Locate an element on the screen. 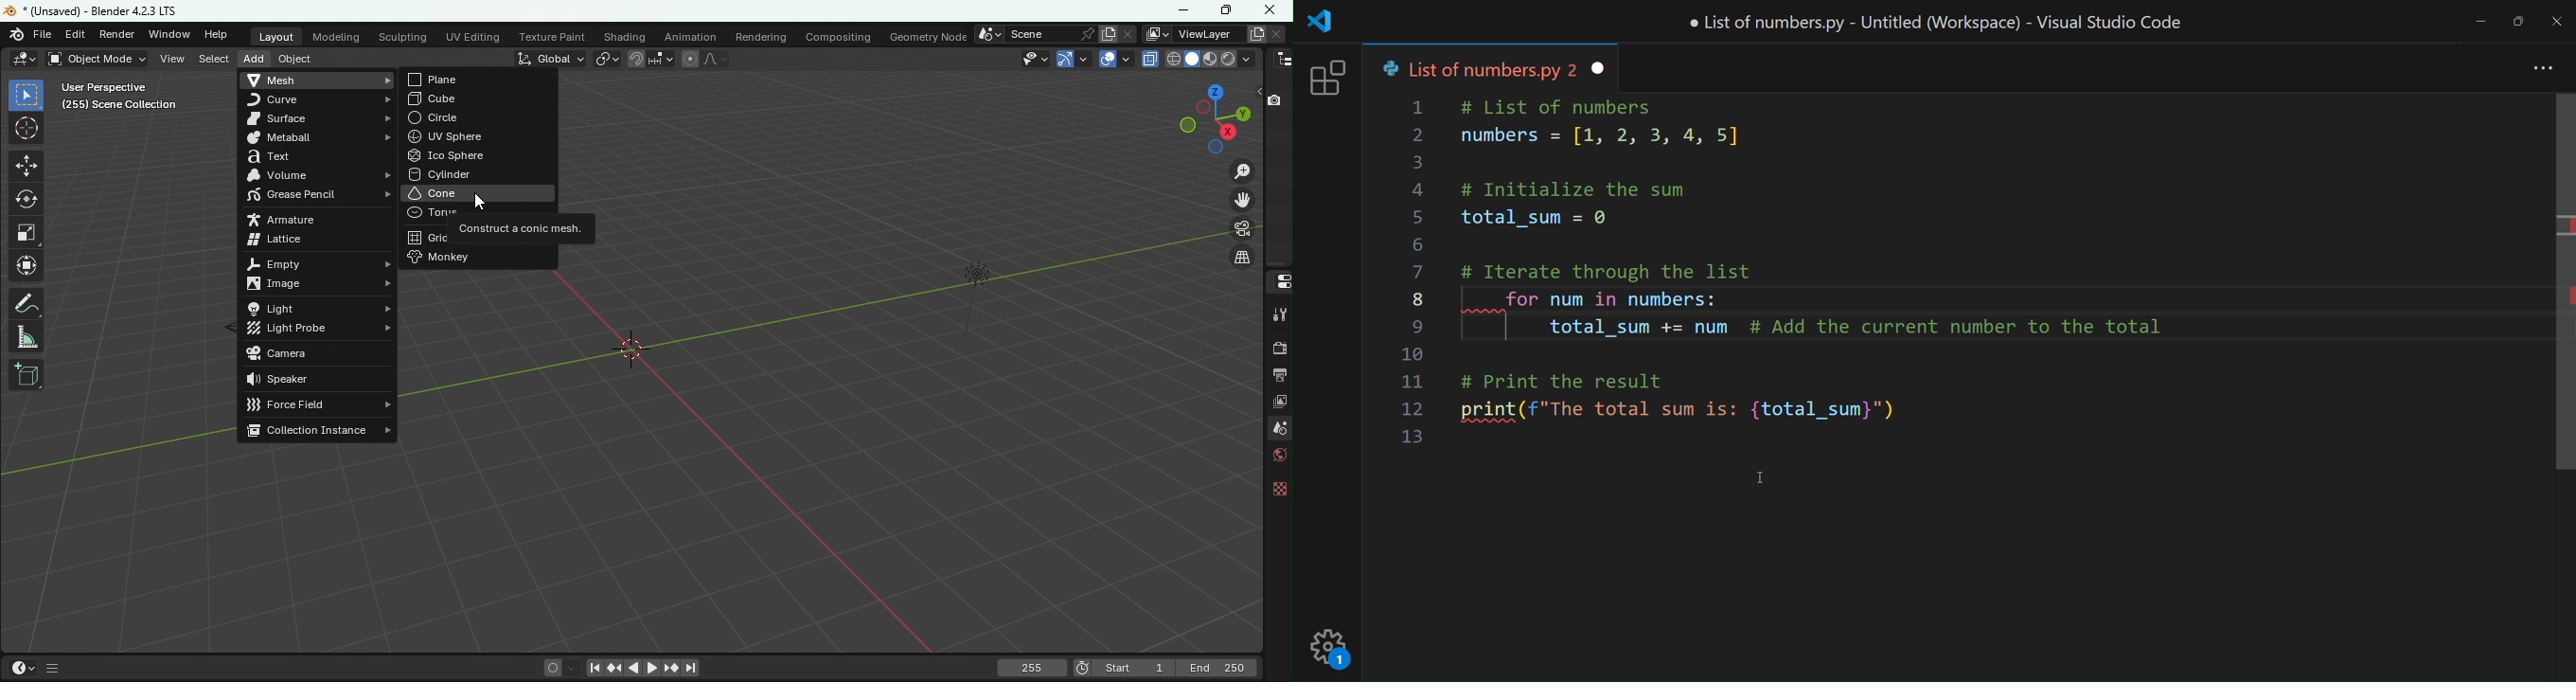  use preview range is located at coordinates (1083, 670).